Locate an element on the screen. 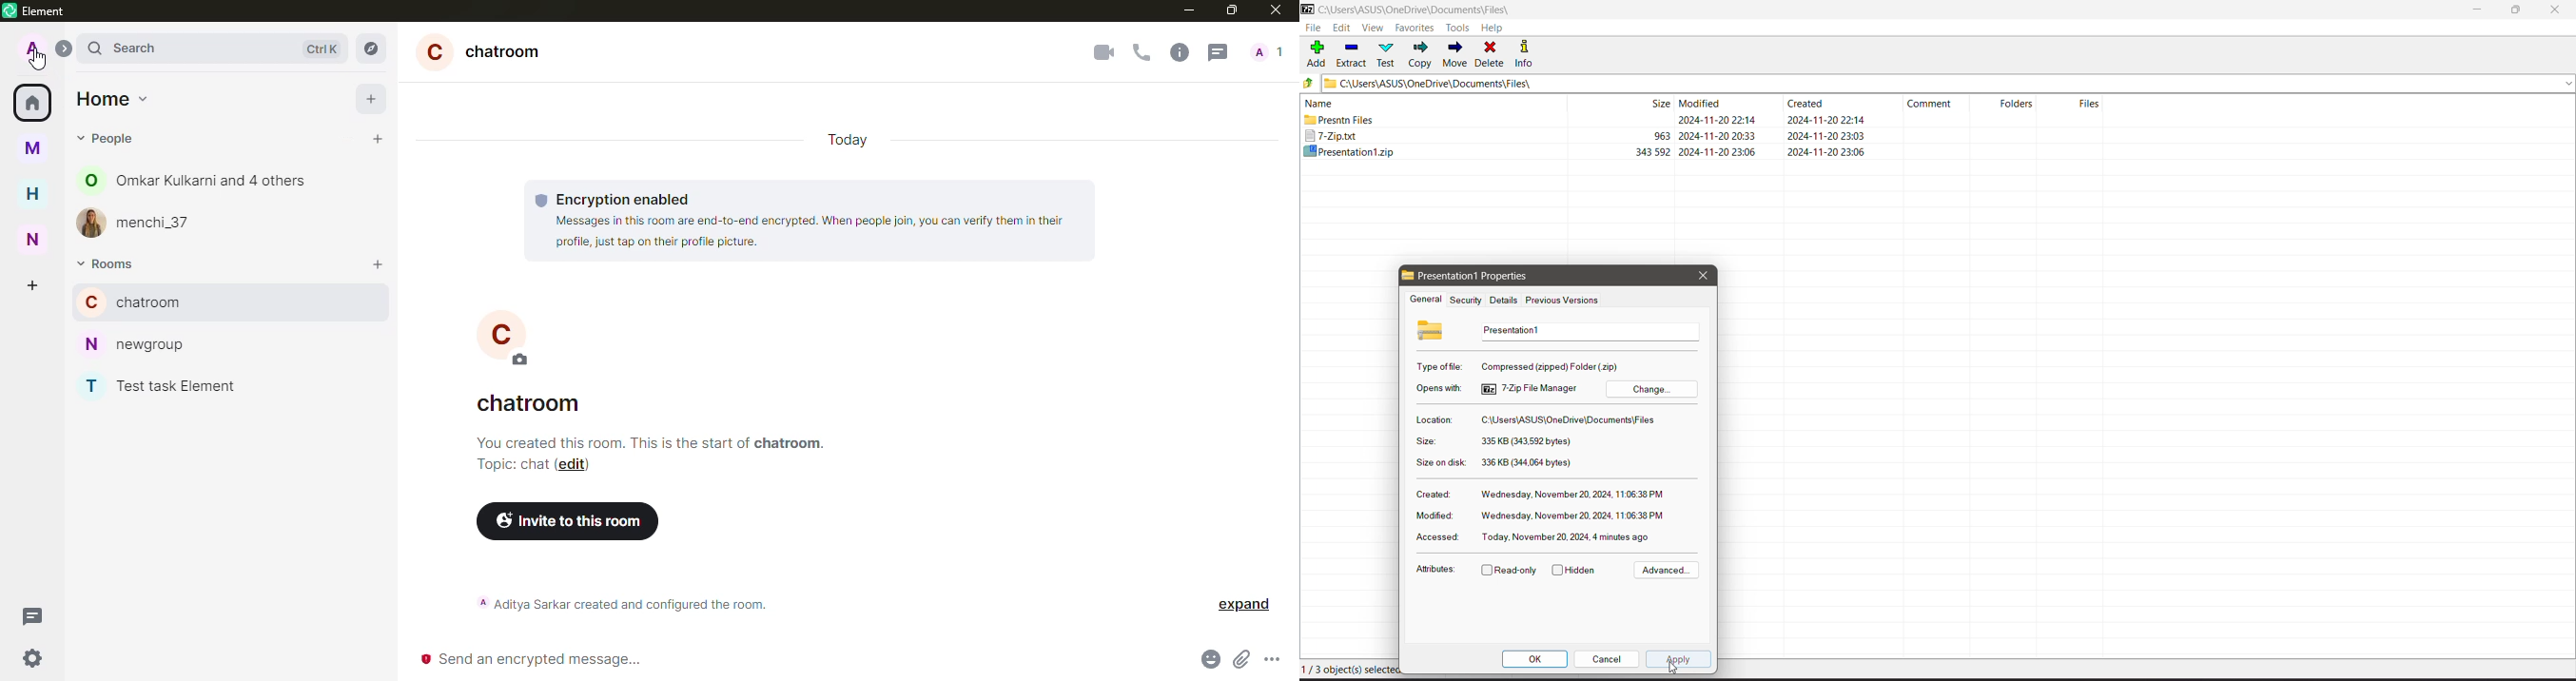 This screenshot has width=2576, height=700. Favorites is located at coordinates (1415, 28).